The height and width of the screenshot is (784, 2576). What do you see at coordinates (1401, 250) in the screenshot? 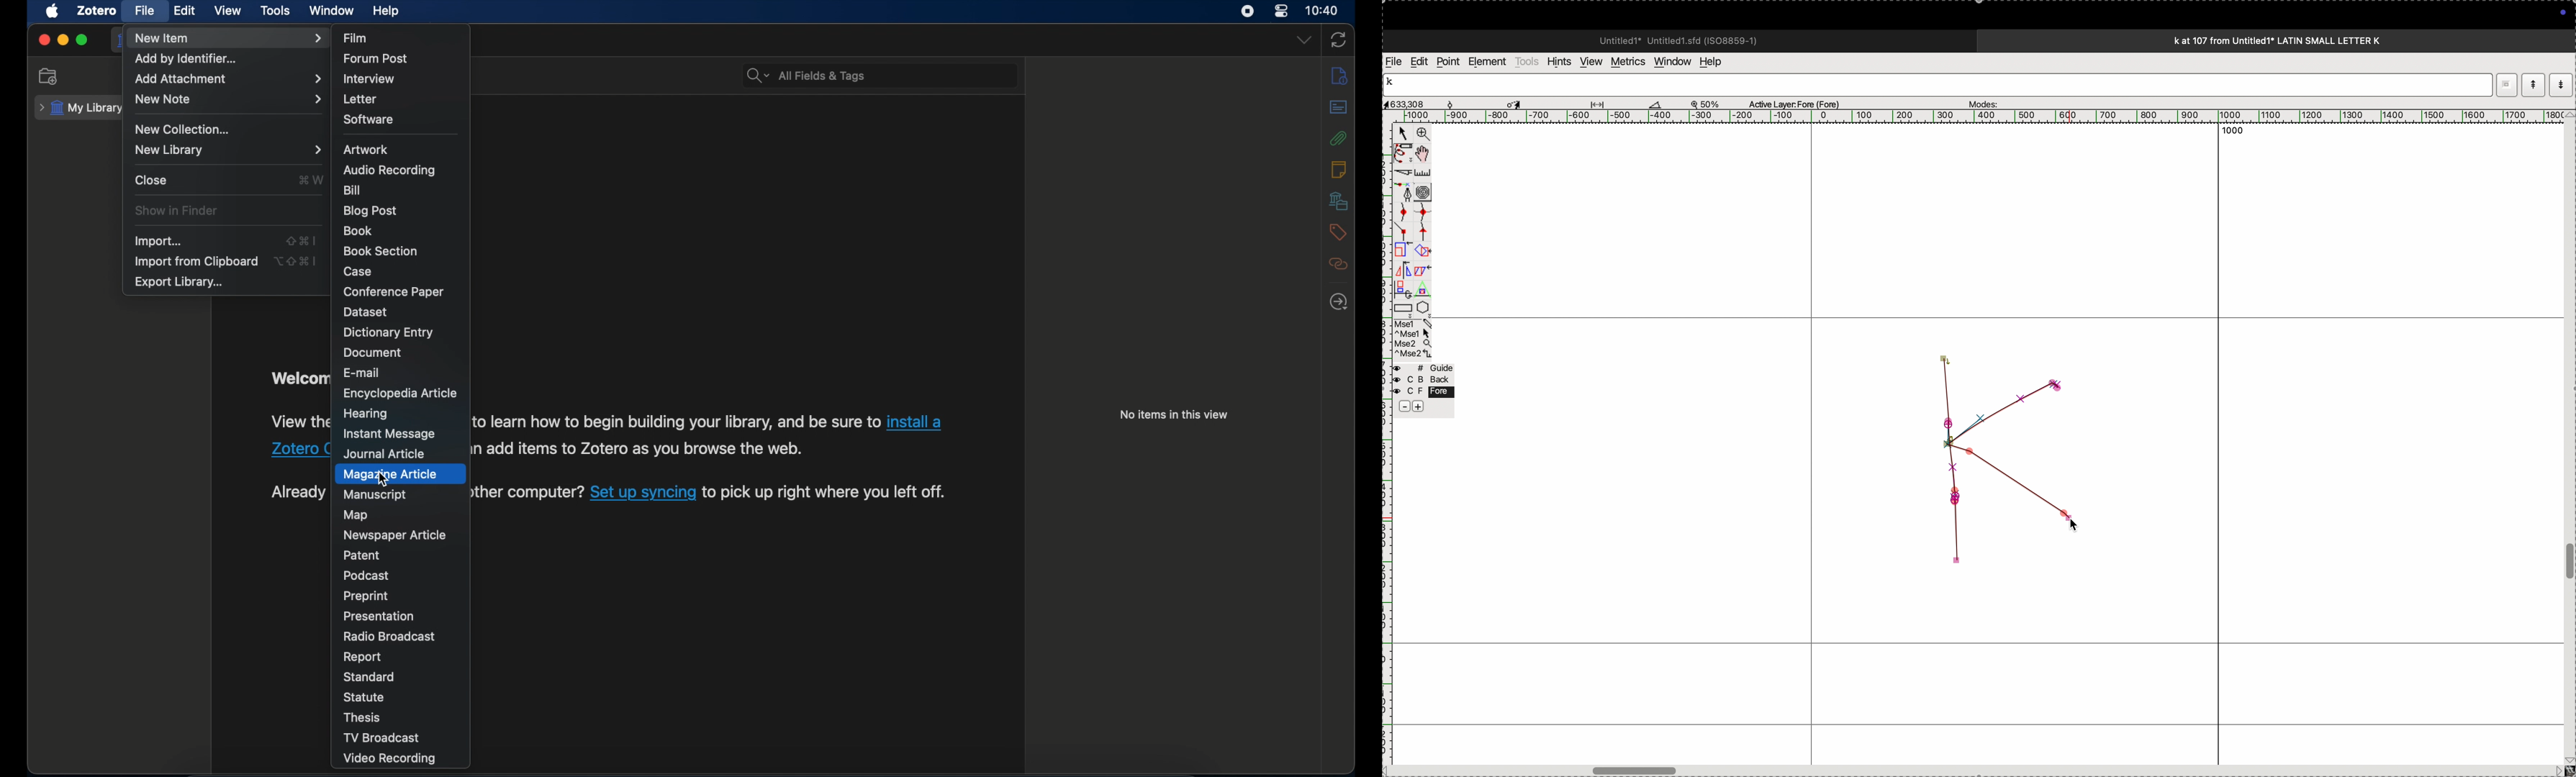
I see `clone` at bounding box center [1401, 250].